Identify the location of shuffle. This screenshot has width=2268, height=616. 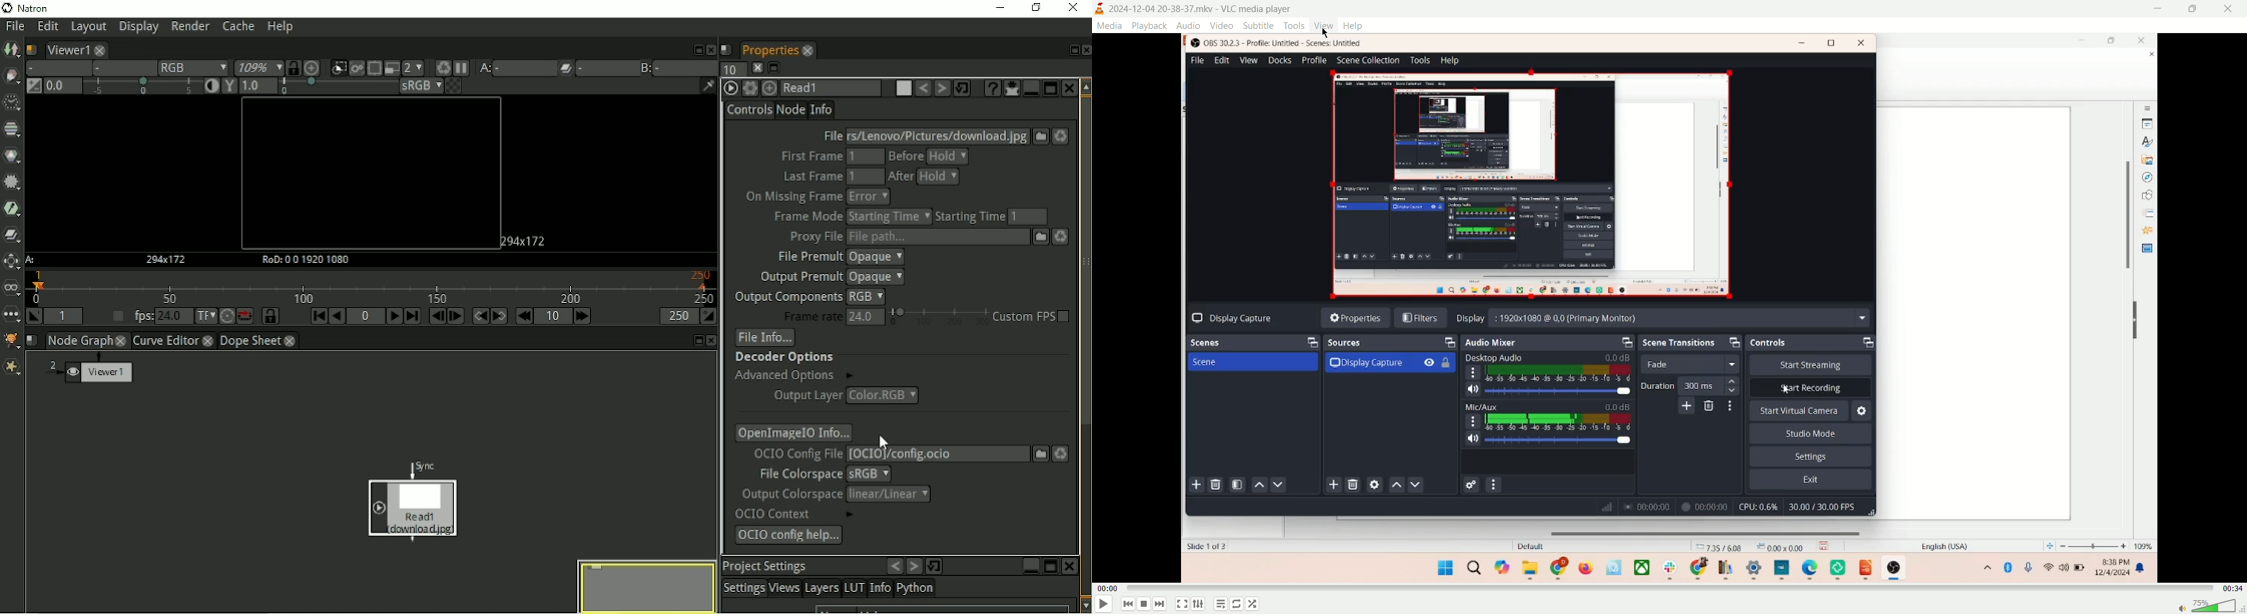
(1257, 603).